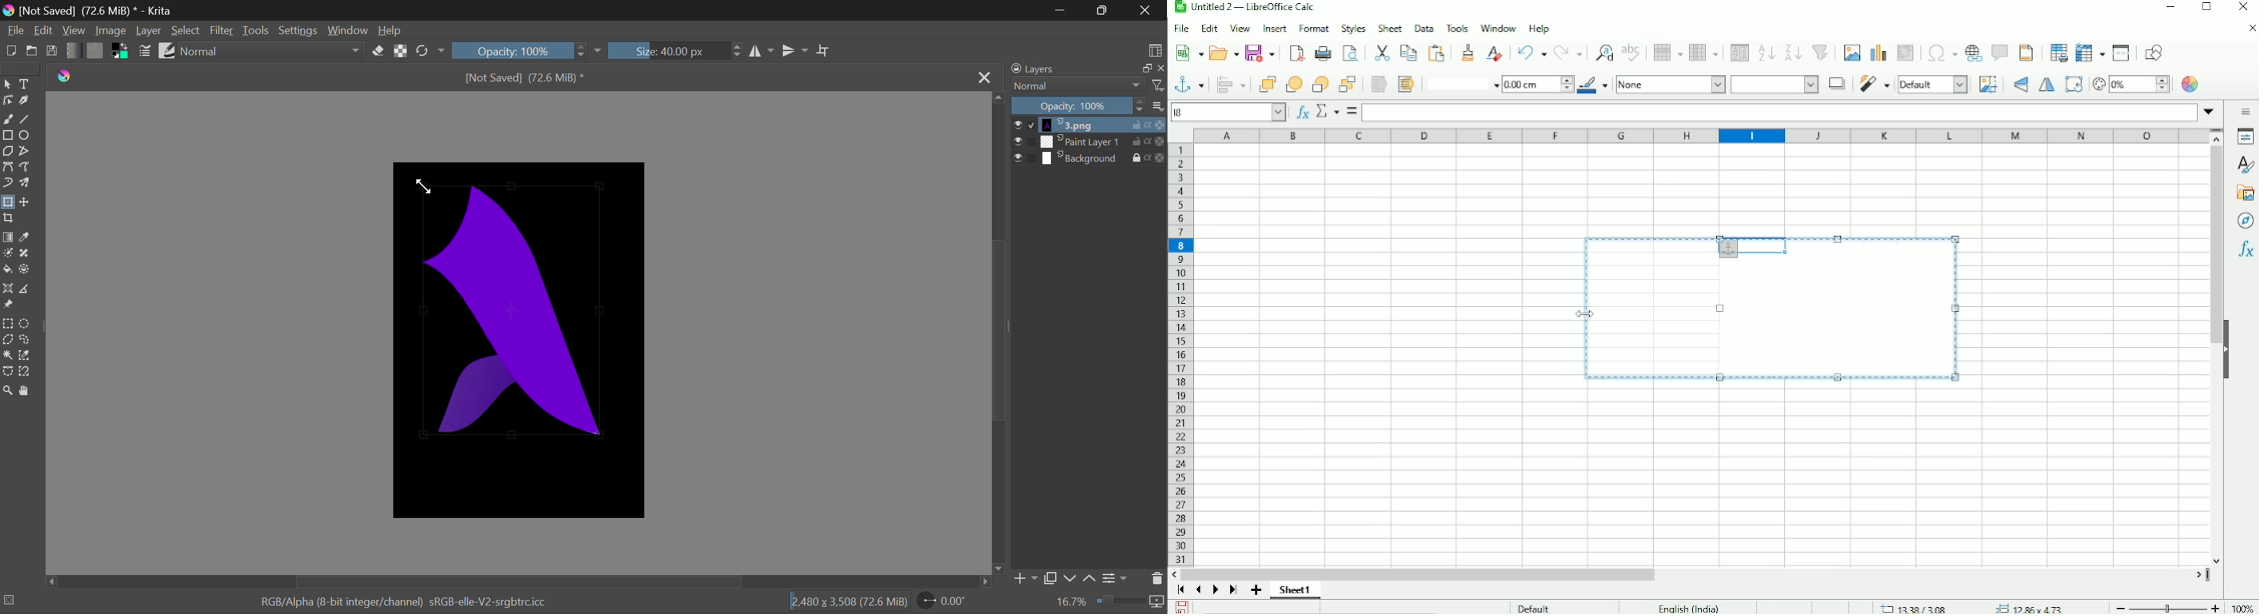  I want to click on icon, so click(1157, 601).